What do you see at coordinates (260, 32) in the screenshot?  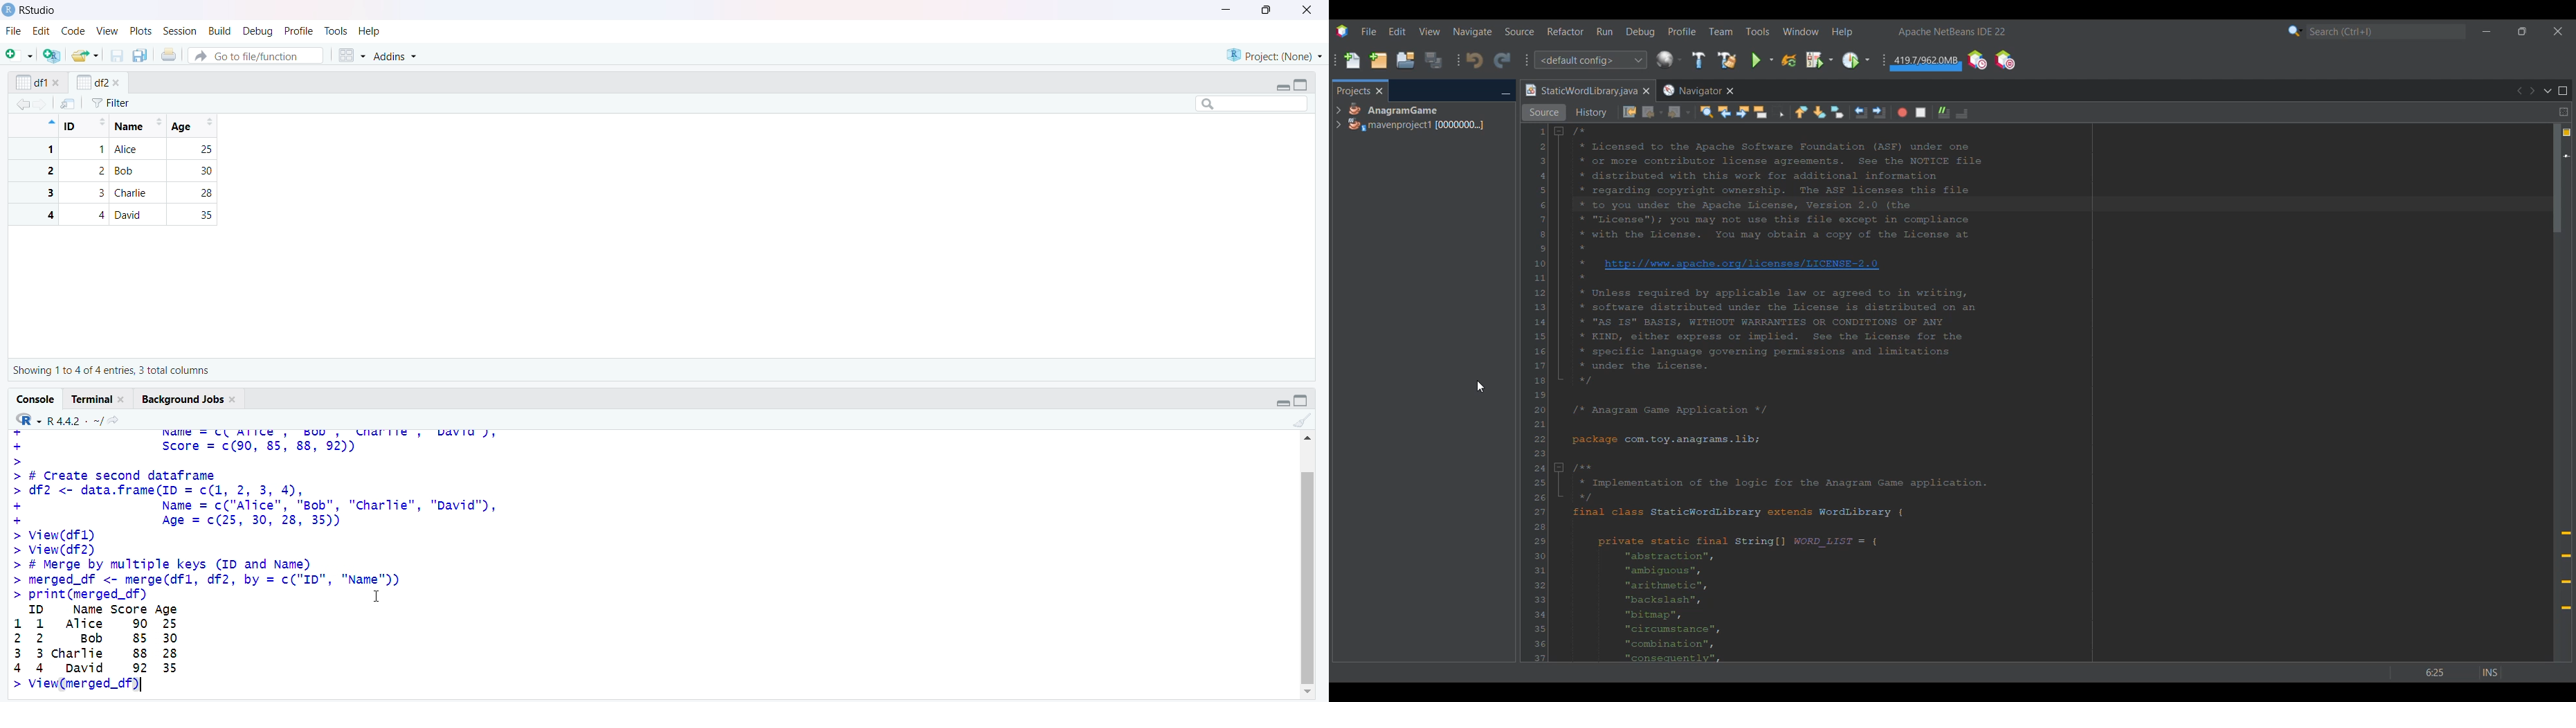 I see `debug` at bounding box center [260, 32].